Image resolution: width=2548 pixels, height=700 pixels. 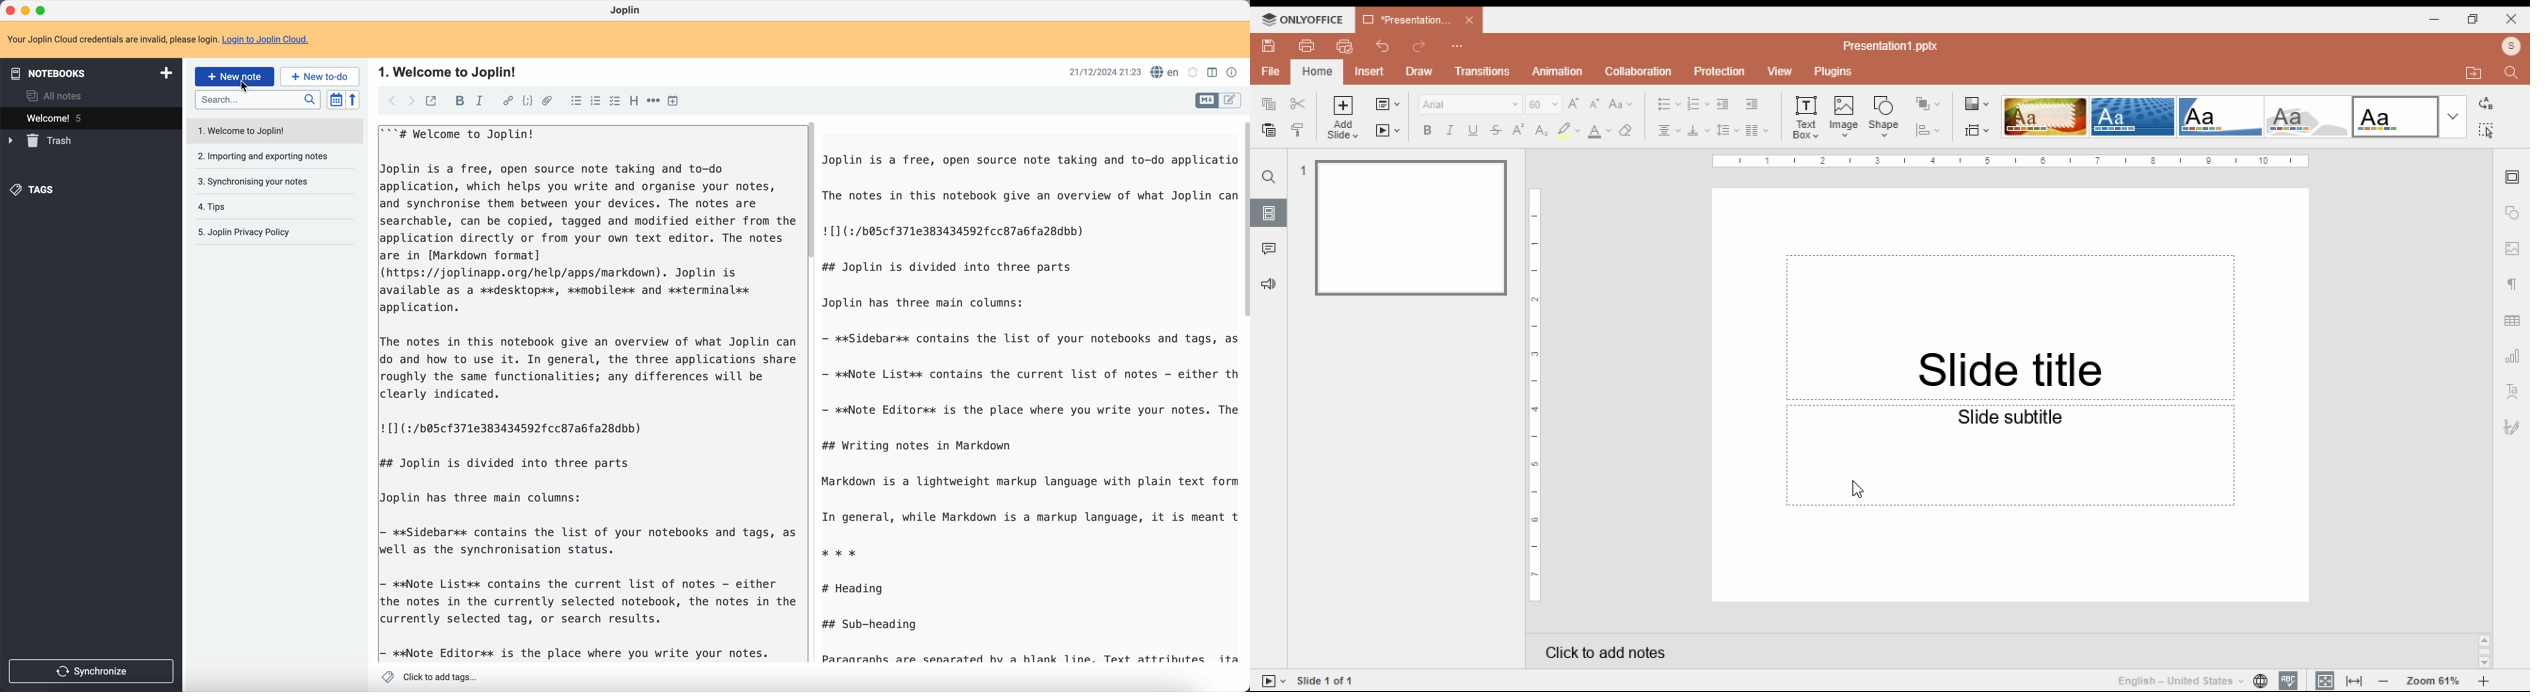 What do you see at coordinates (1370, 72) in the screenshot?
I see `insert` at bounding box center [1370, 72].